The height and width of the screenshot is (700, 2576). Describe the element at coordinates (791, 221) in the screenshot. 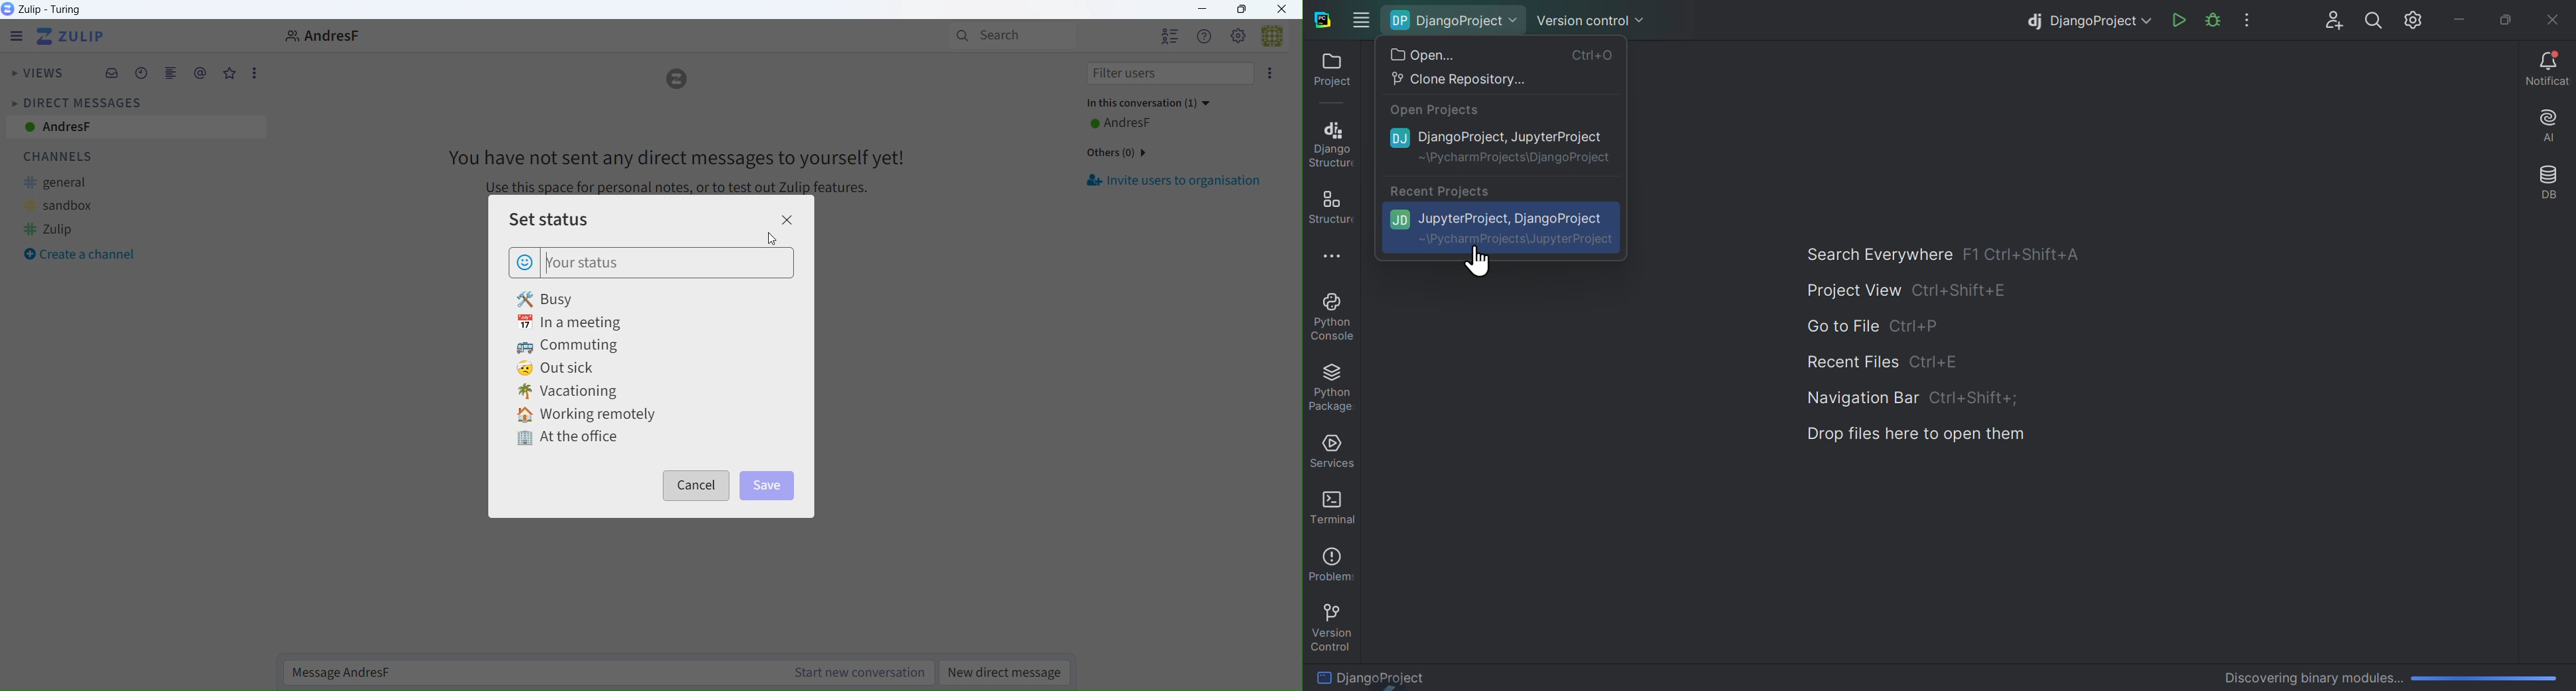

I see `Close` at that location.